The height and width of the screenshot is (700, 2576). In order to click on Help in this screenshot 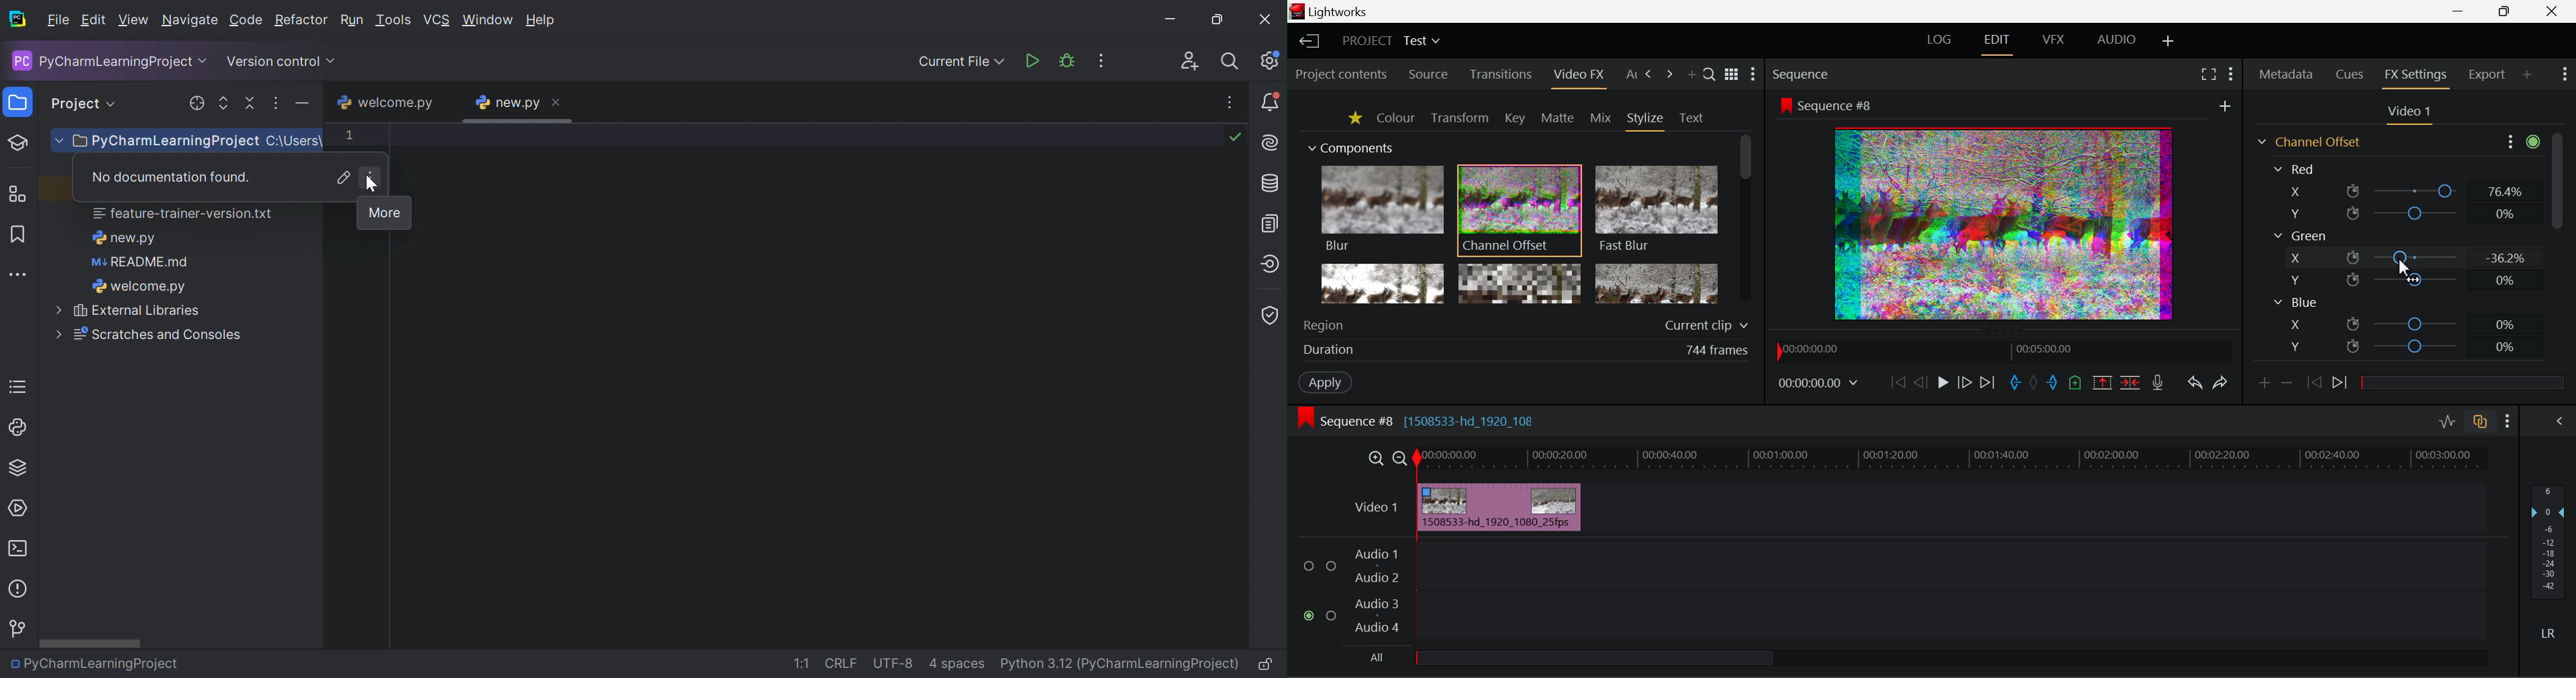, I will do `click(543, 20)`.